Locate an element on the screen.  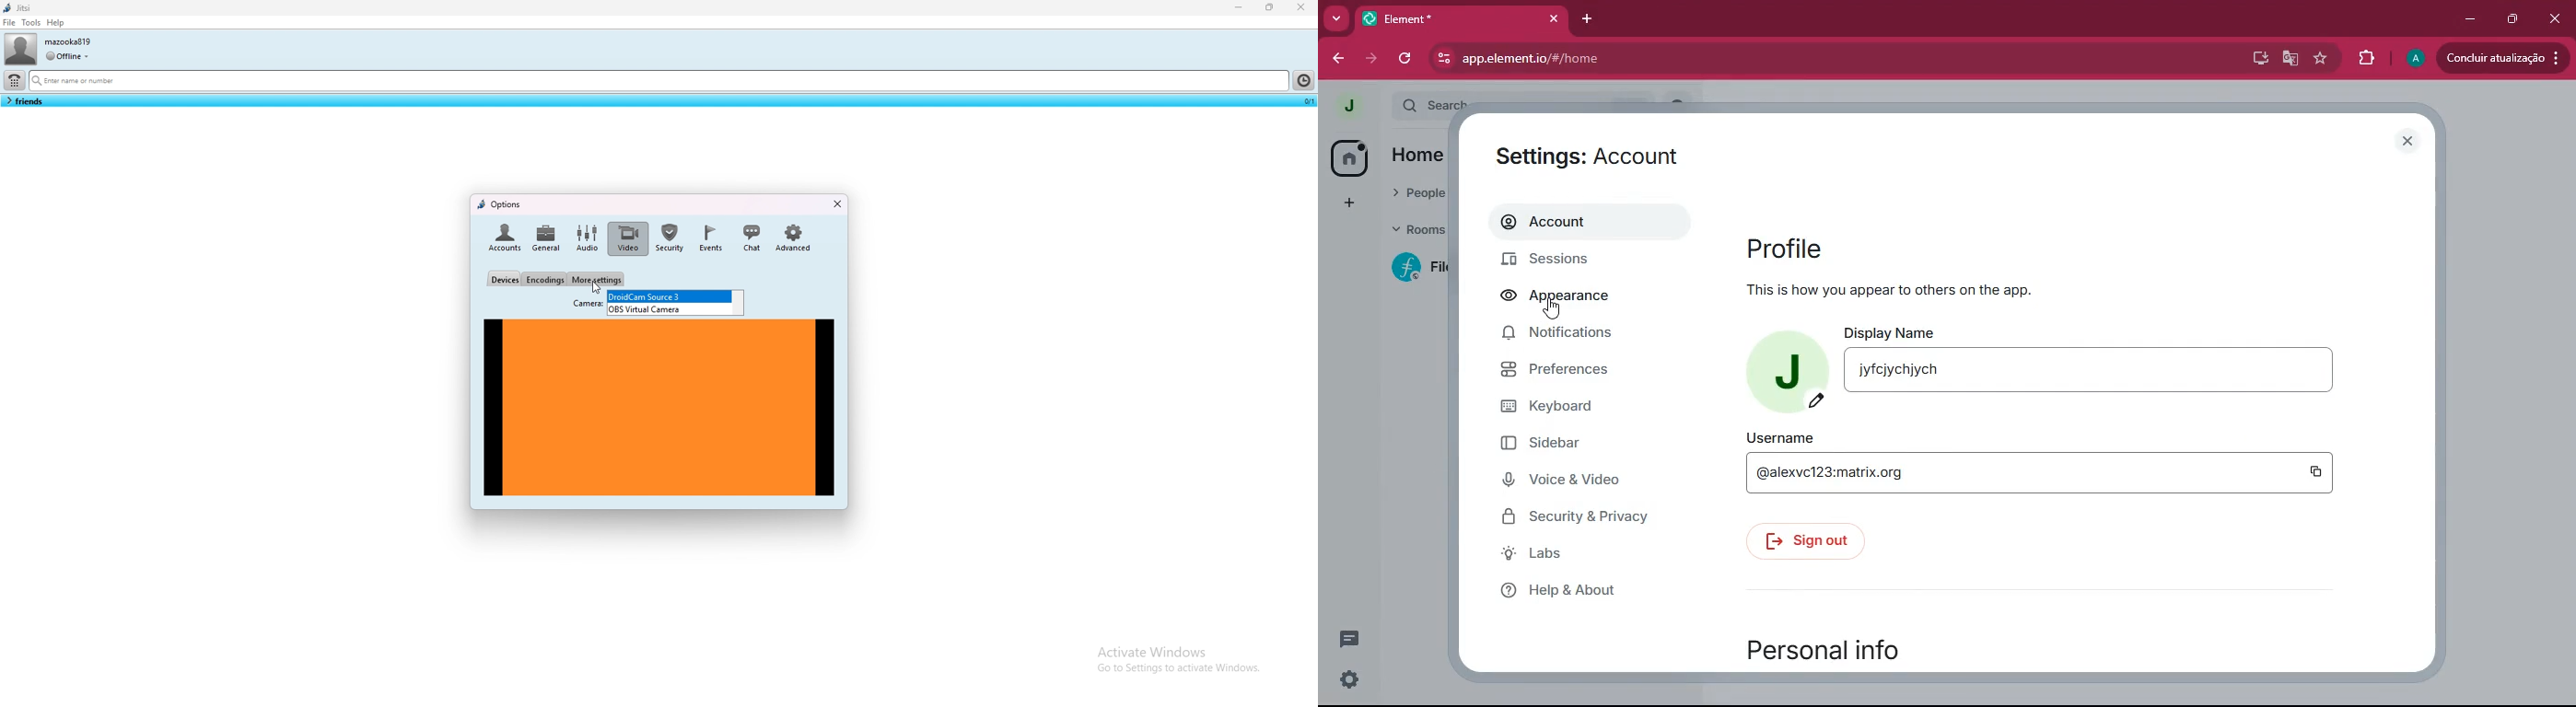
maximize is located at coordinates (2513, 18).